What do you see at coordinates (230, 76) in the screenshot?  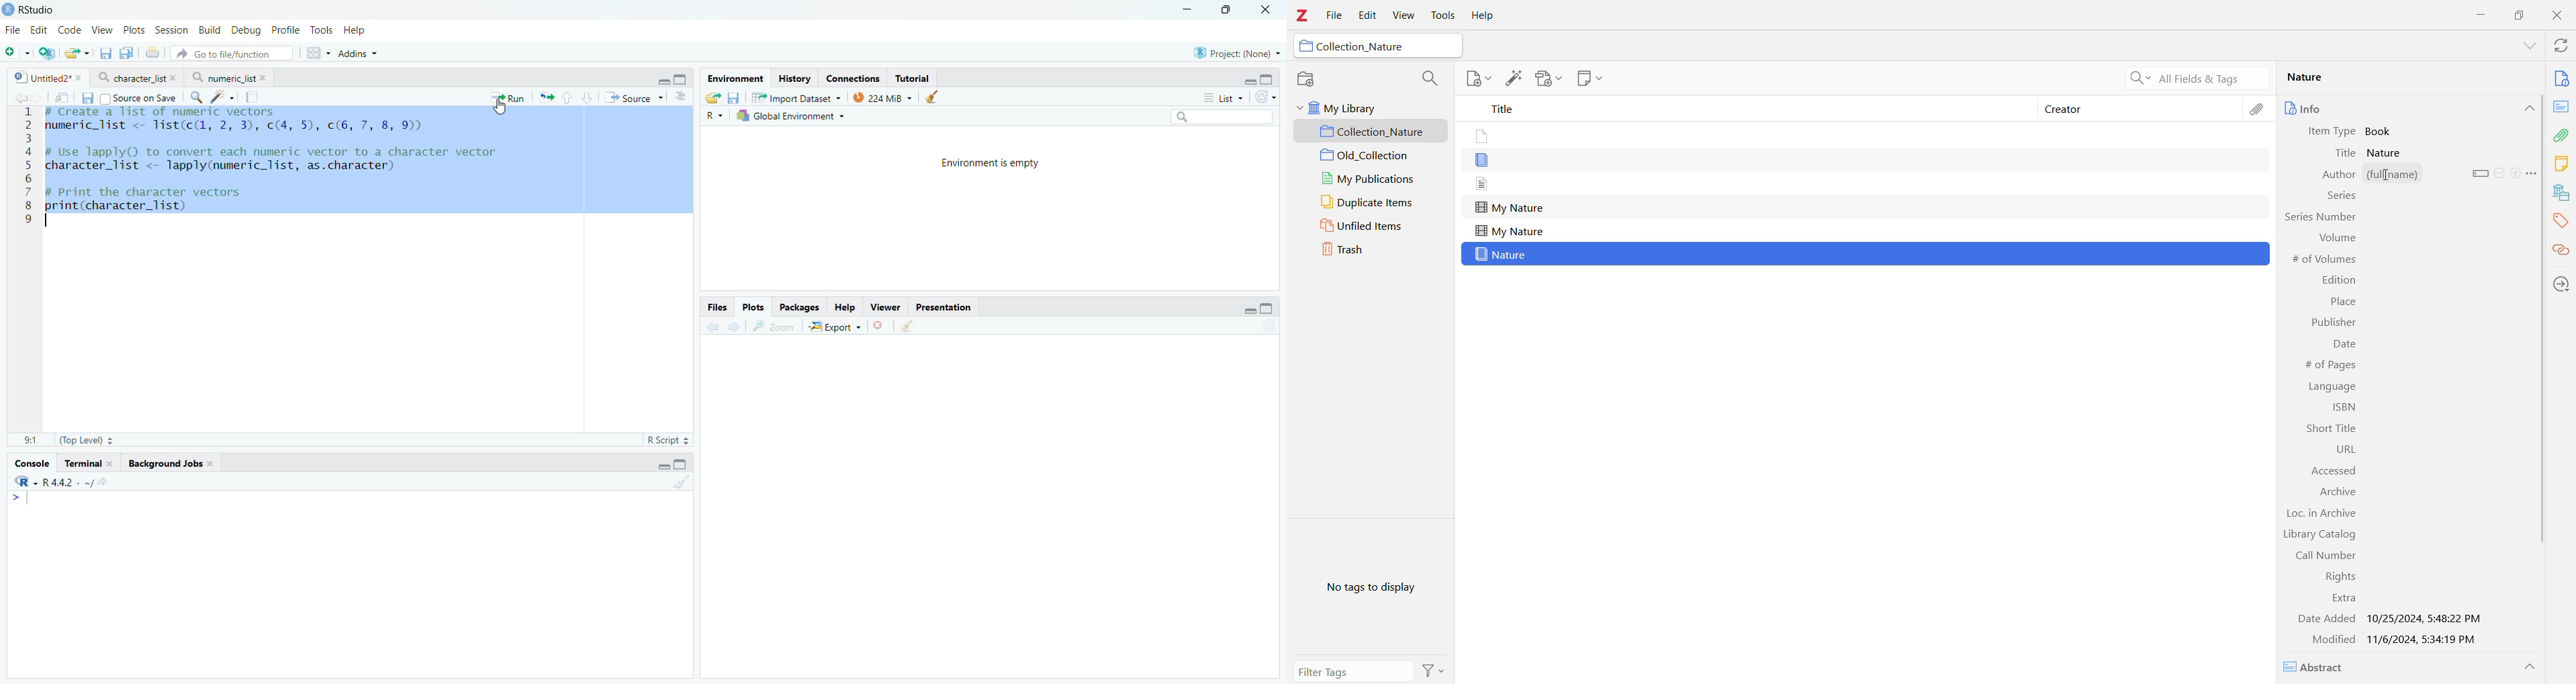 I see `numeric_list` at bounding box center [230, 76].